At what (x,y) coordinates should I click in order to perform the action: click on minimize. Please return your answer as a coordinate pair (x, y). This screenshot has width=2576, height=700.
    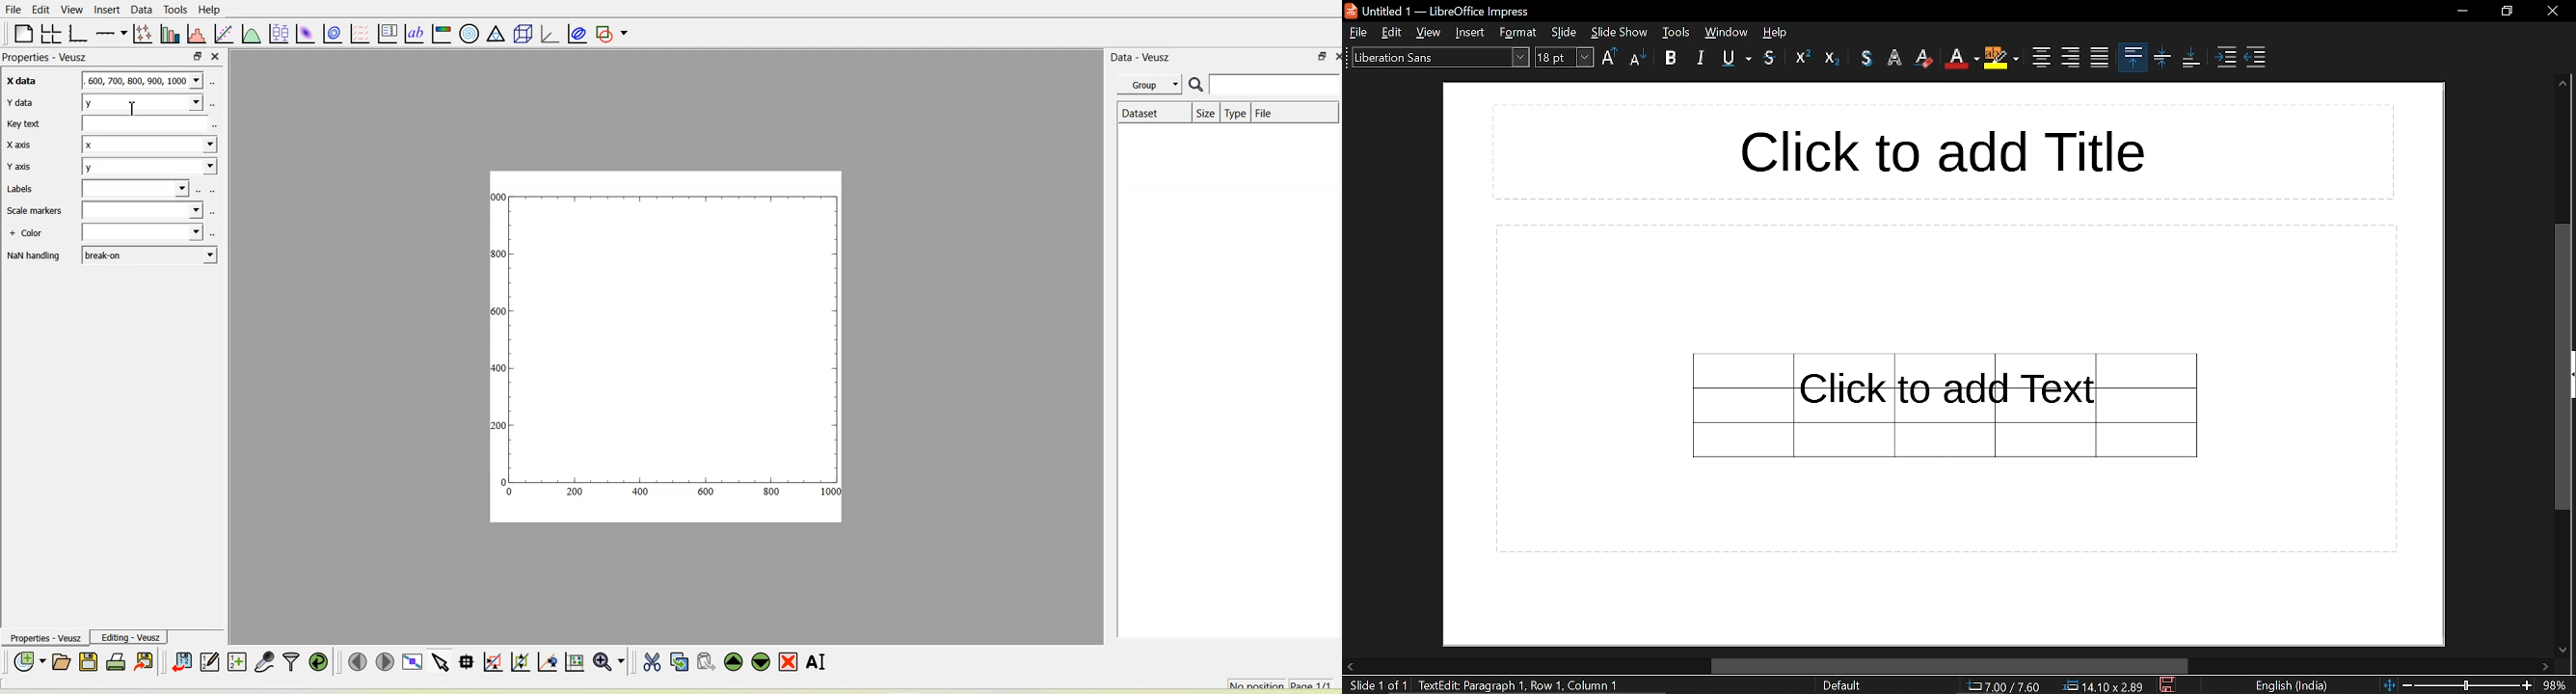
    Looking at the image, I should click on (2462, 11).